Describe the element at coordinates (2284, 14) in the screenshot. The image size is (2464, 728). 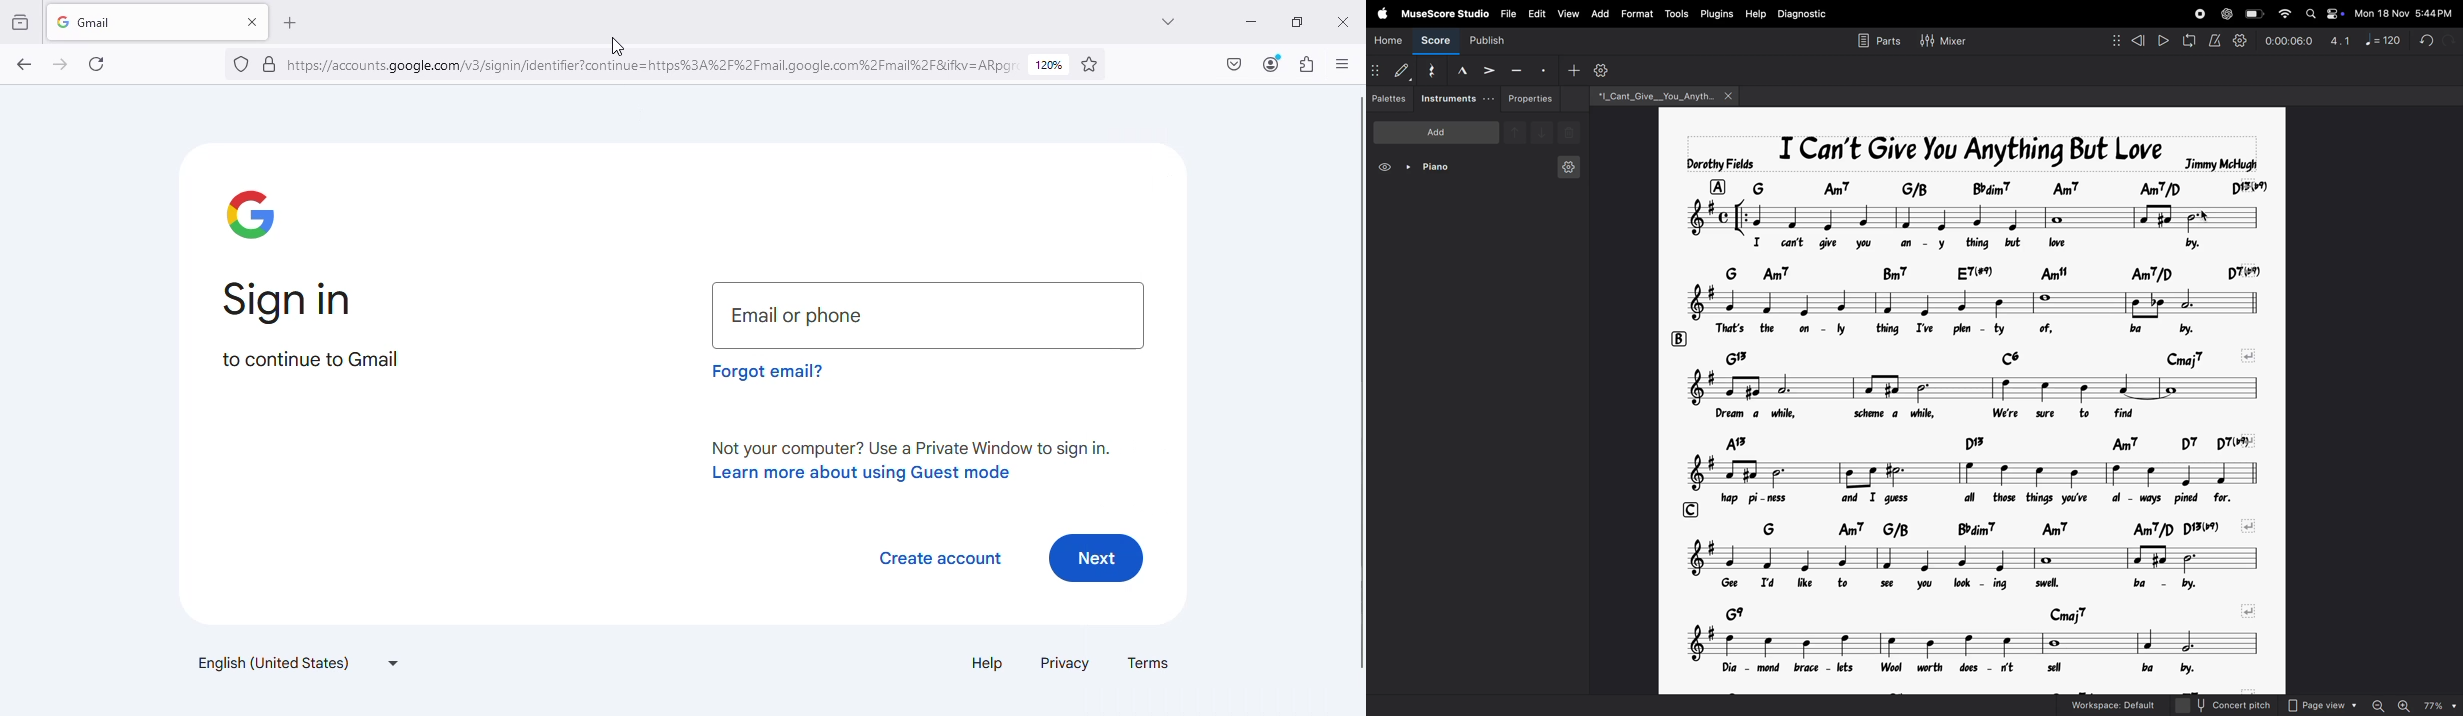
I see `wifi` at that location.